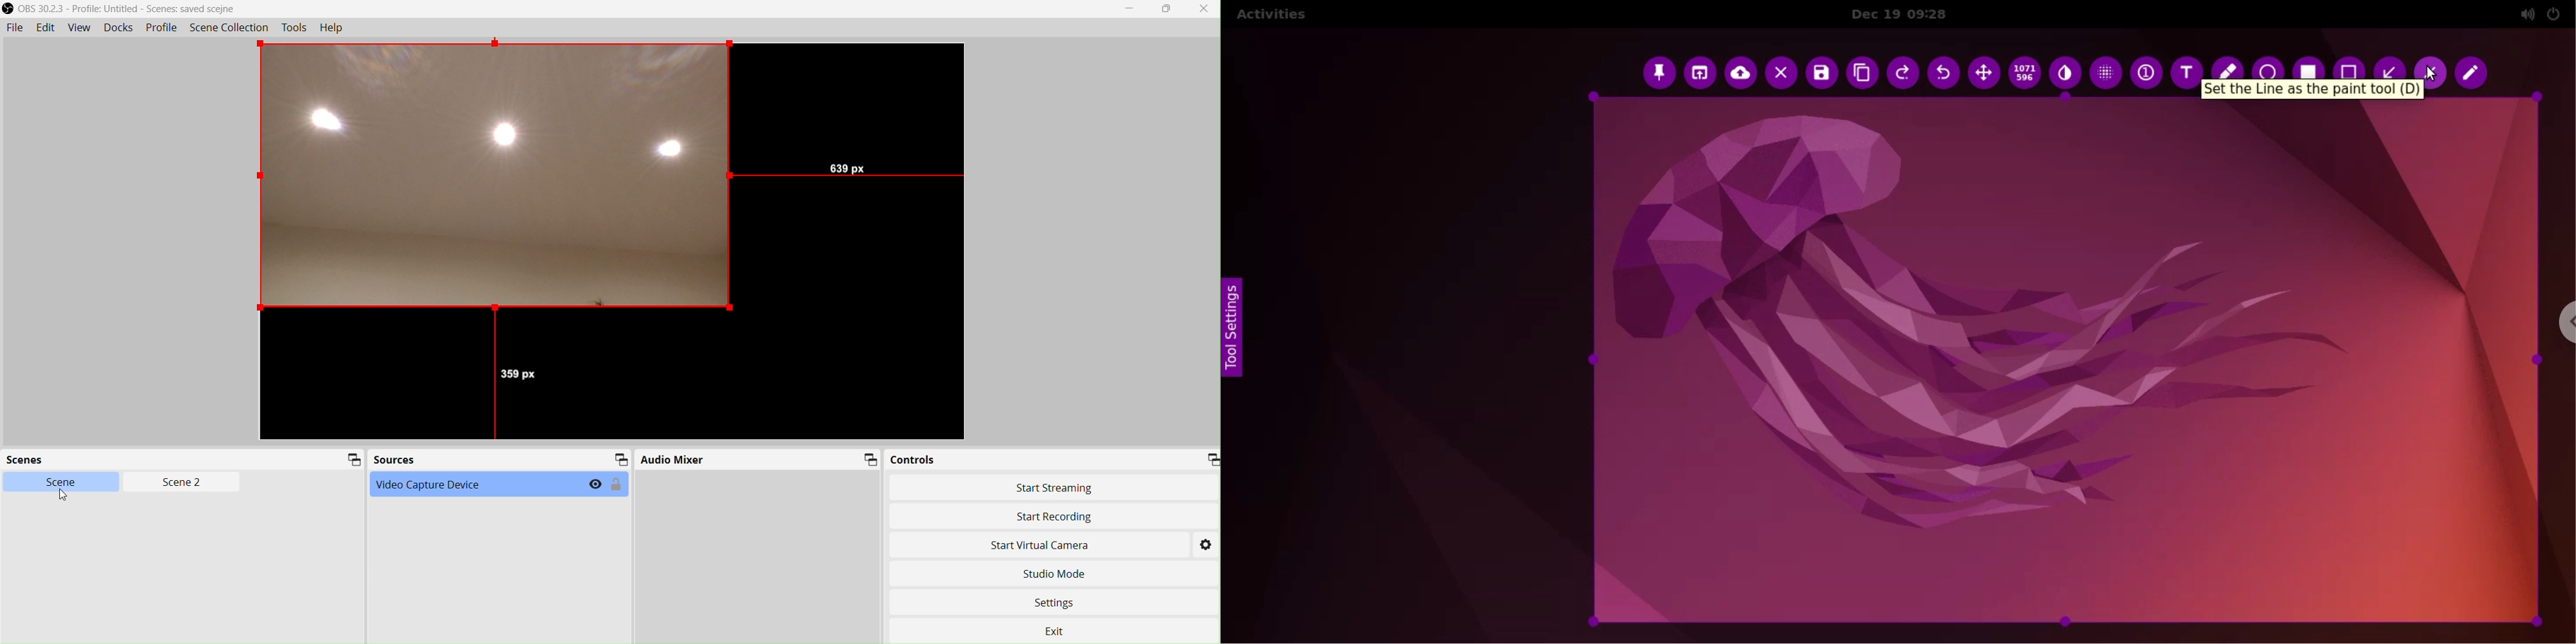 The height and width of the screenshot is (644, 2576). Describe the element at coordinates (2227, 65) in the screenshot. I see `marker` at that location.